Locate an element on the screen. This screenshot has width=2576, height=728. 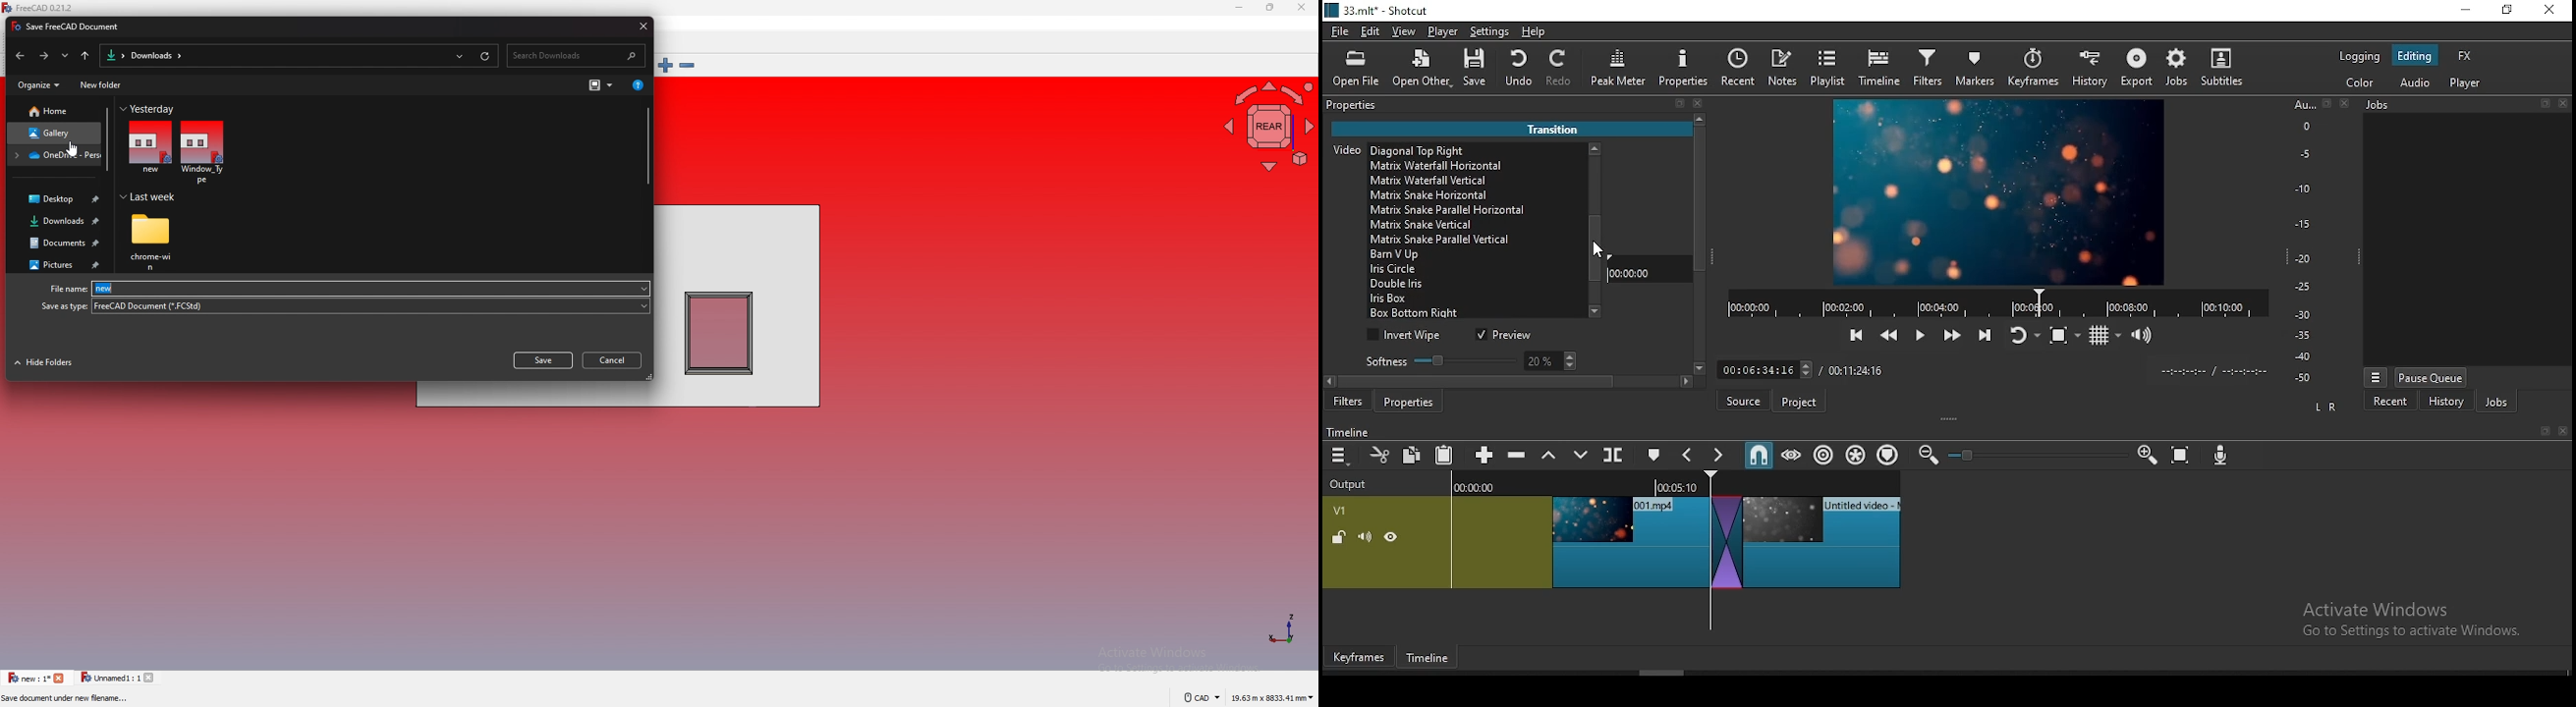
fx is located at coordinates (2465, 57).